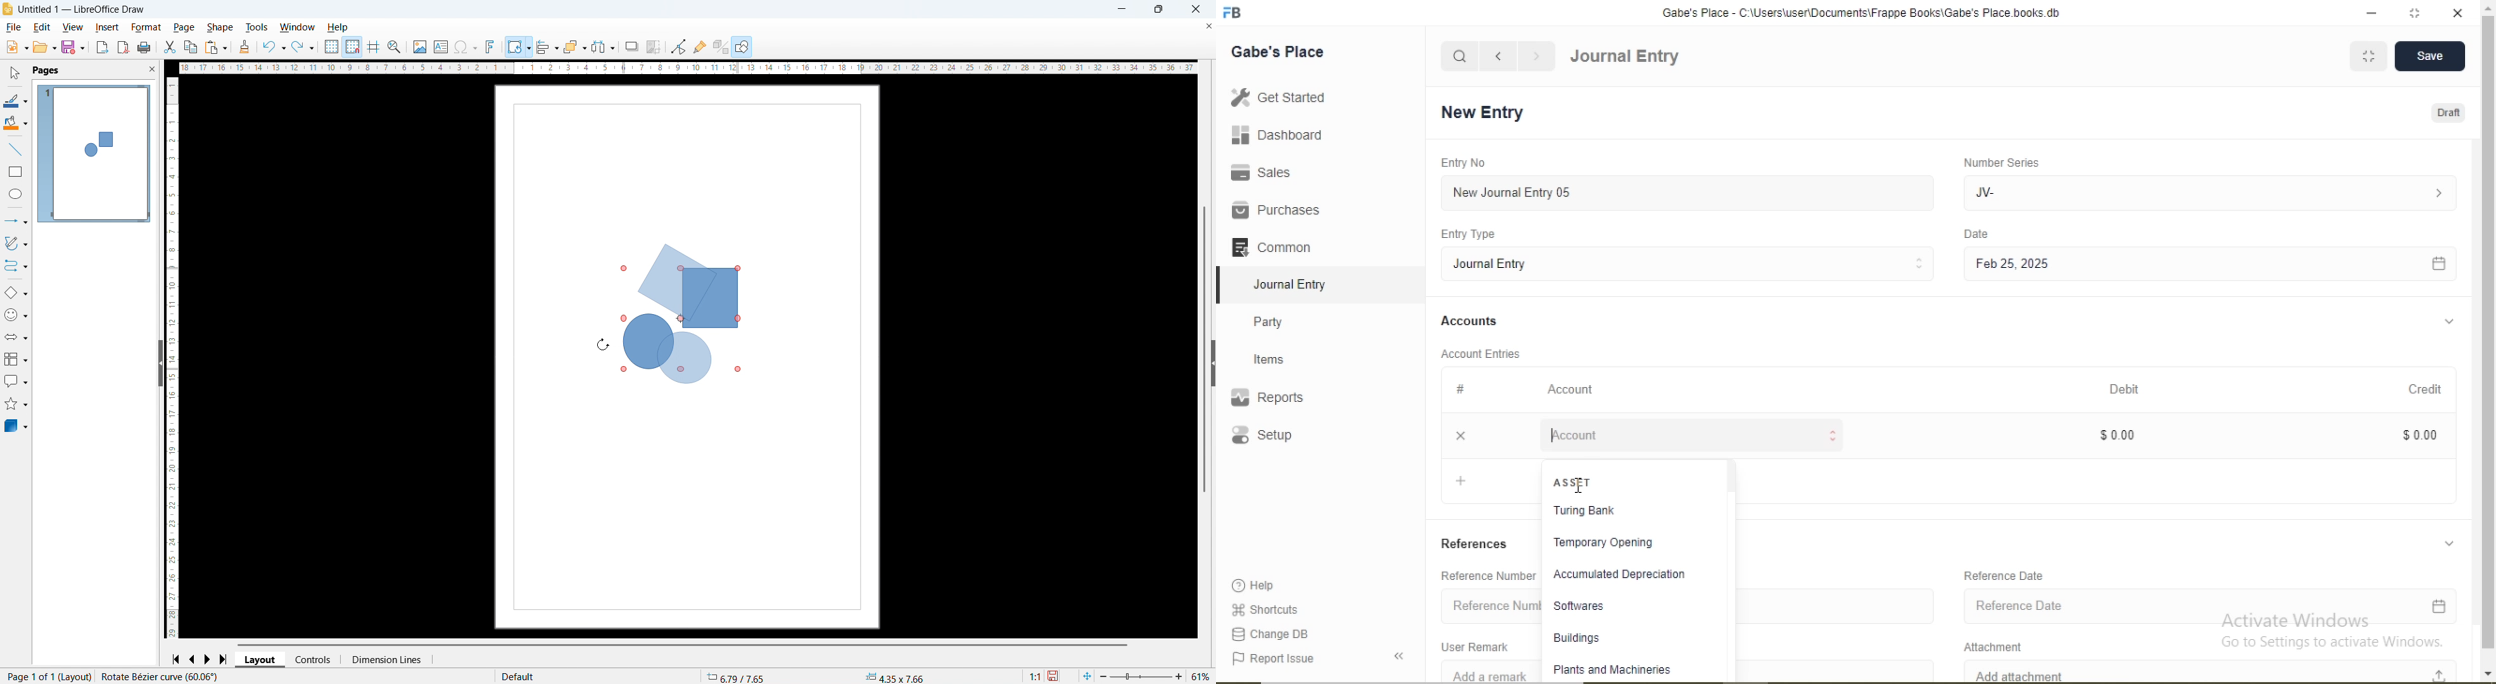 This screenshot has width=2520, height=700. What do you see at coordinates (466, 47) in the screenshot?
I see `Insert symbols ` at bounding box center [466, 47].